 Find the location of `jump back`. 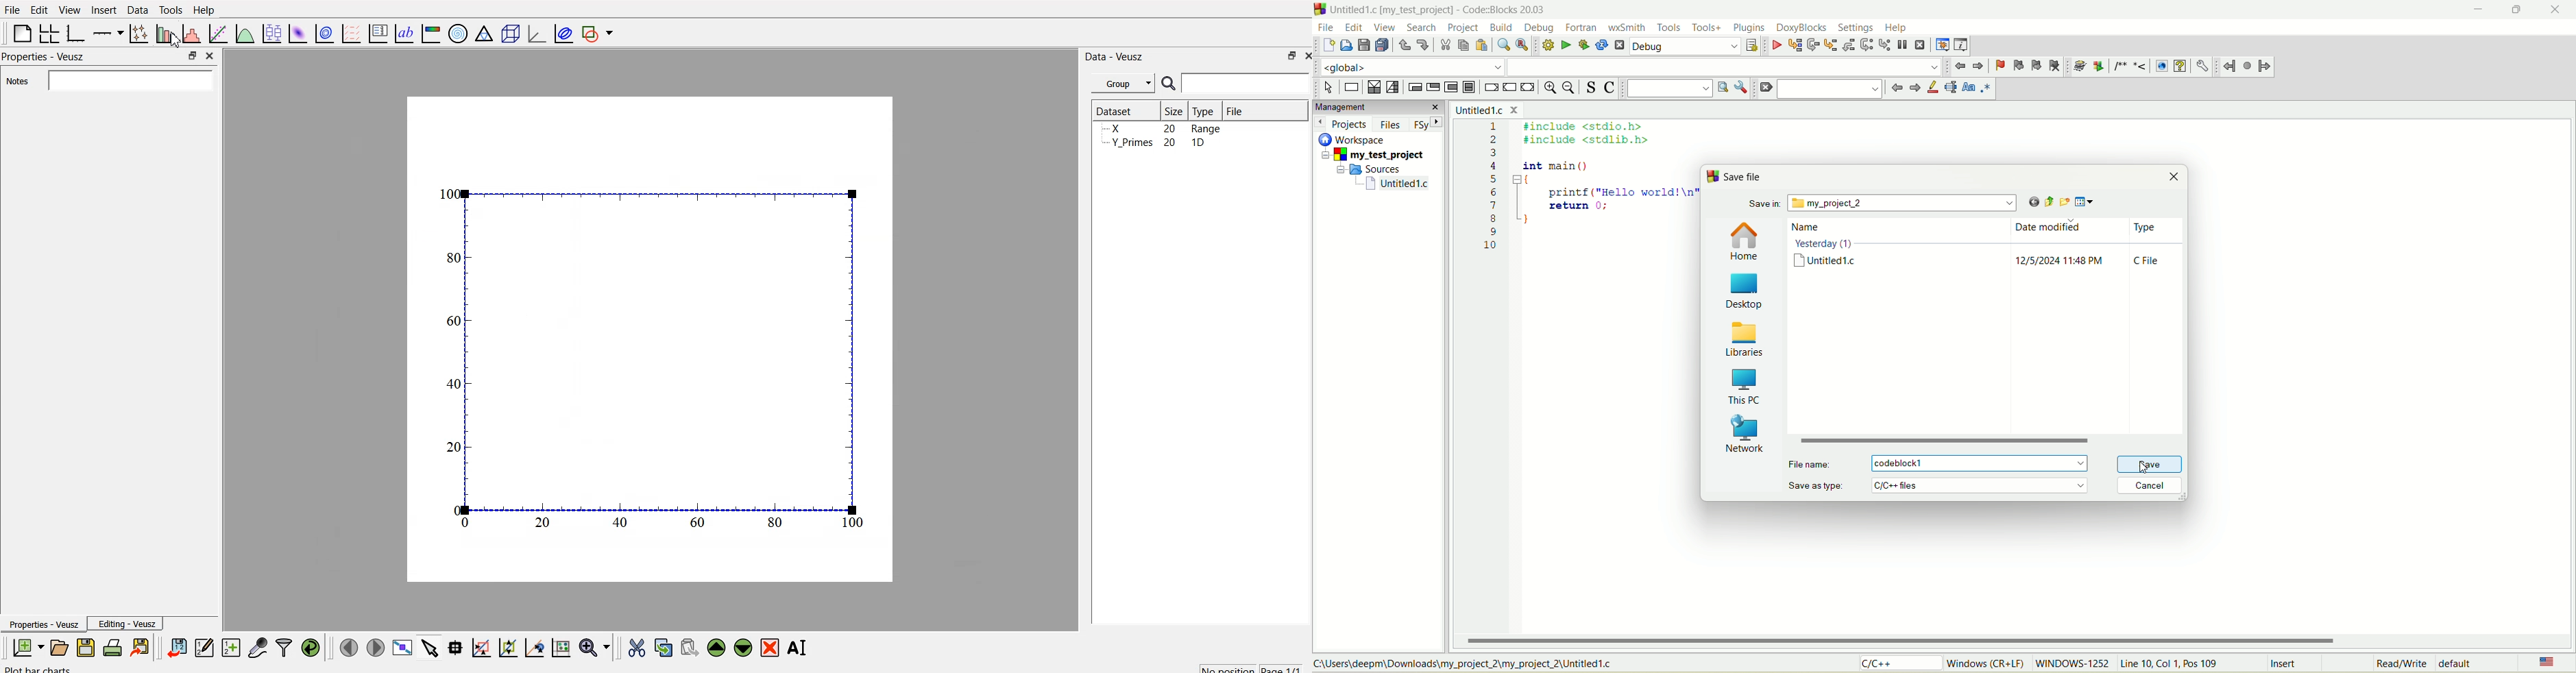

jump back is located at coordinates (2229, 67).